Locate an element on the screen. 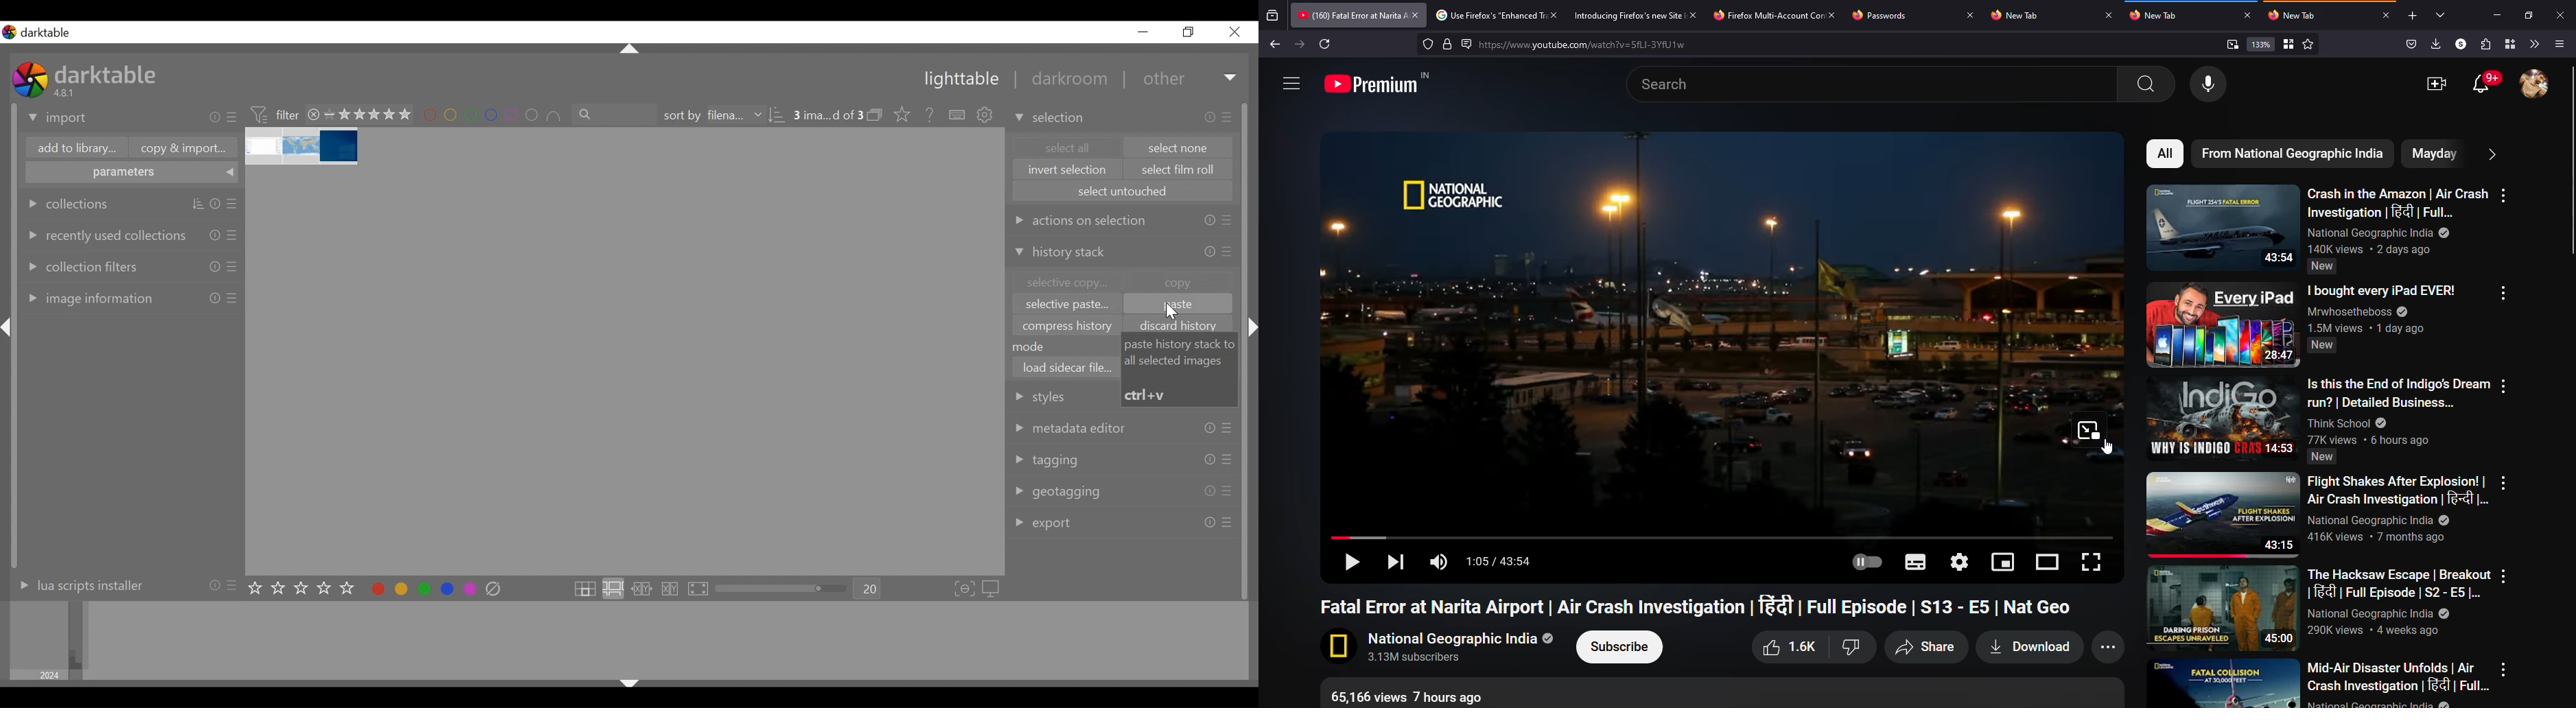 This screenshot has width=2576, height=728. presets is located at coordinates (1227, 523).